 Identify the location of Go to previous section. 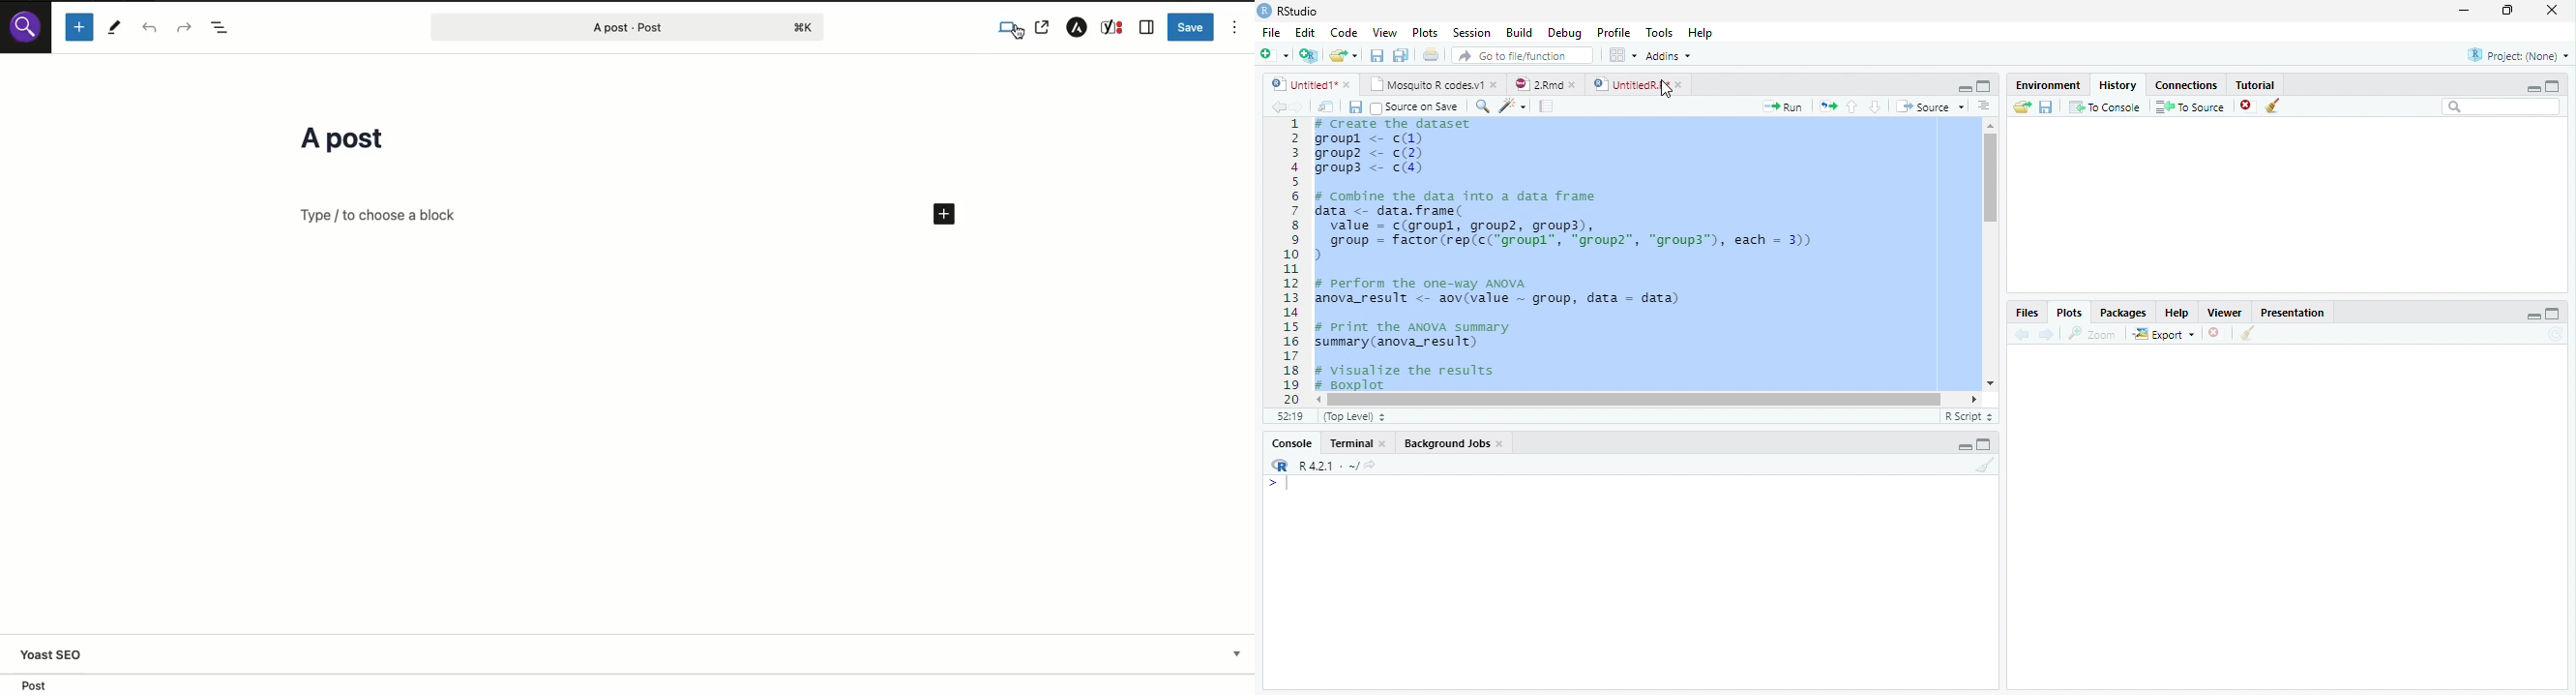
(1851, 106).